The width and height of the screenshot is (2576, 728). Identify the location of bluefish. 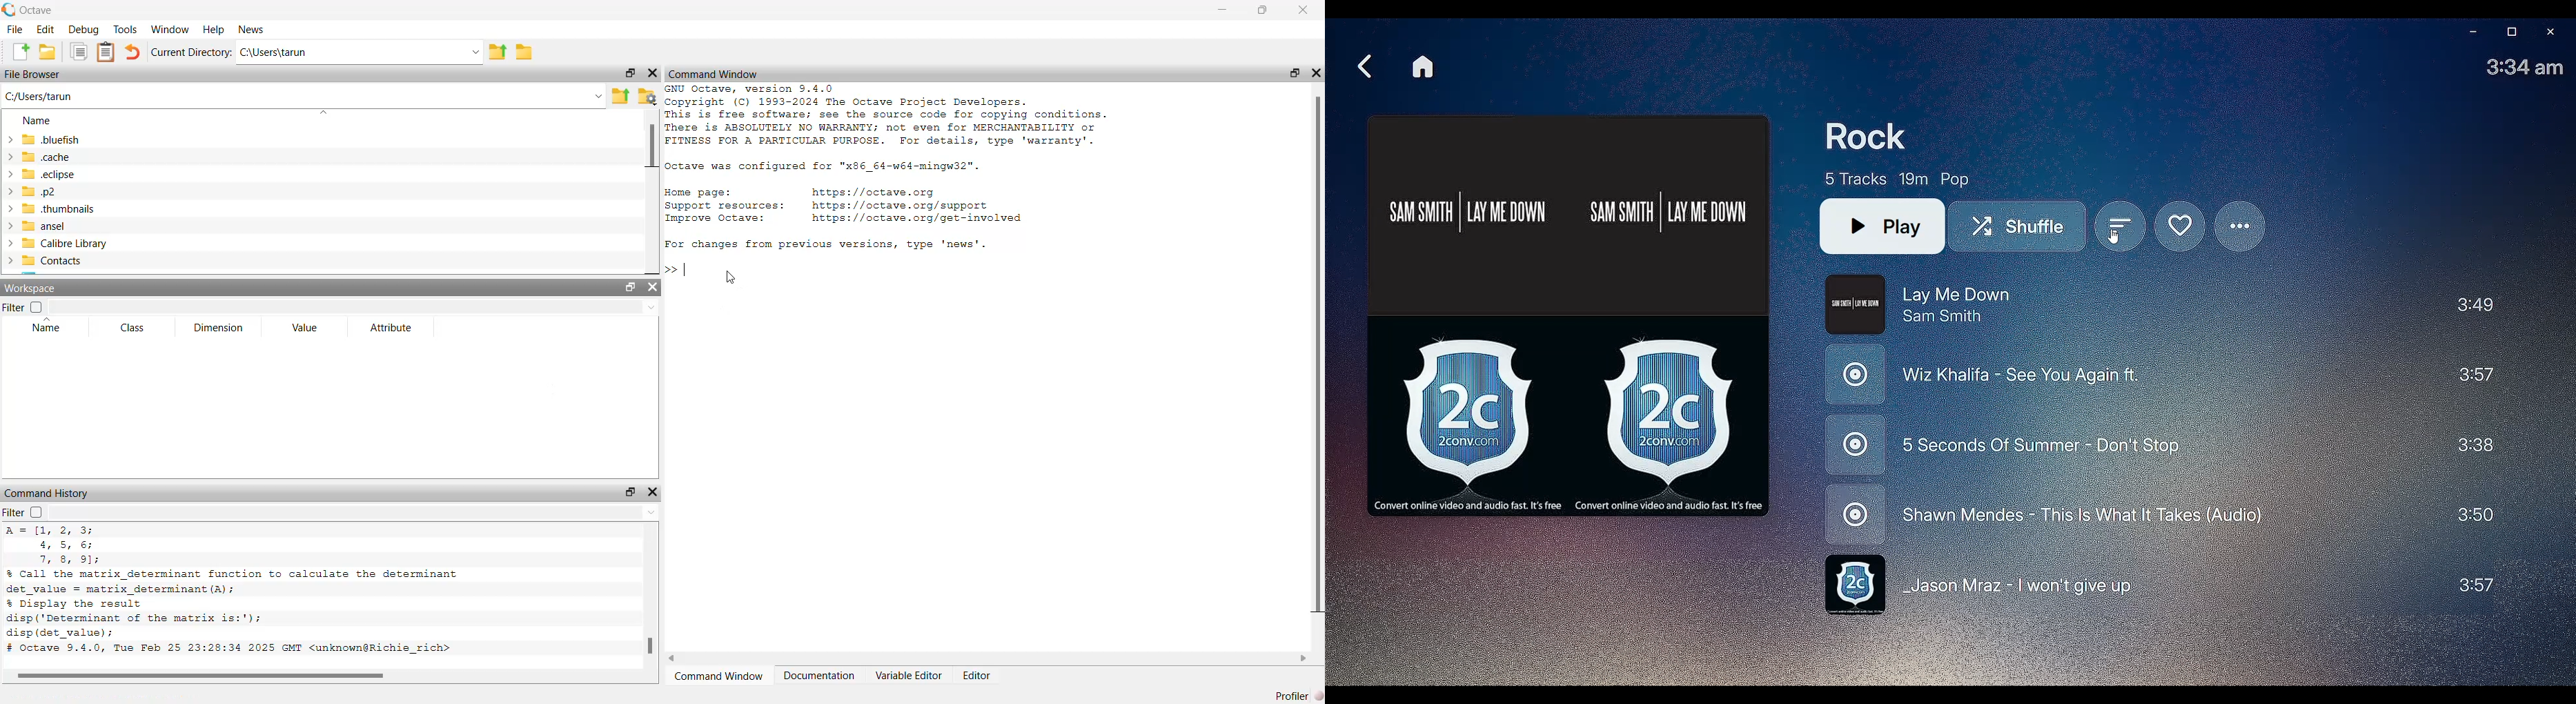
(45, 140).